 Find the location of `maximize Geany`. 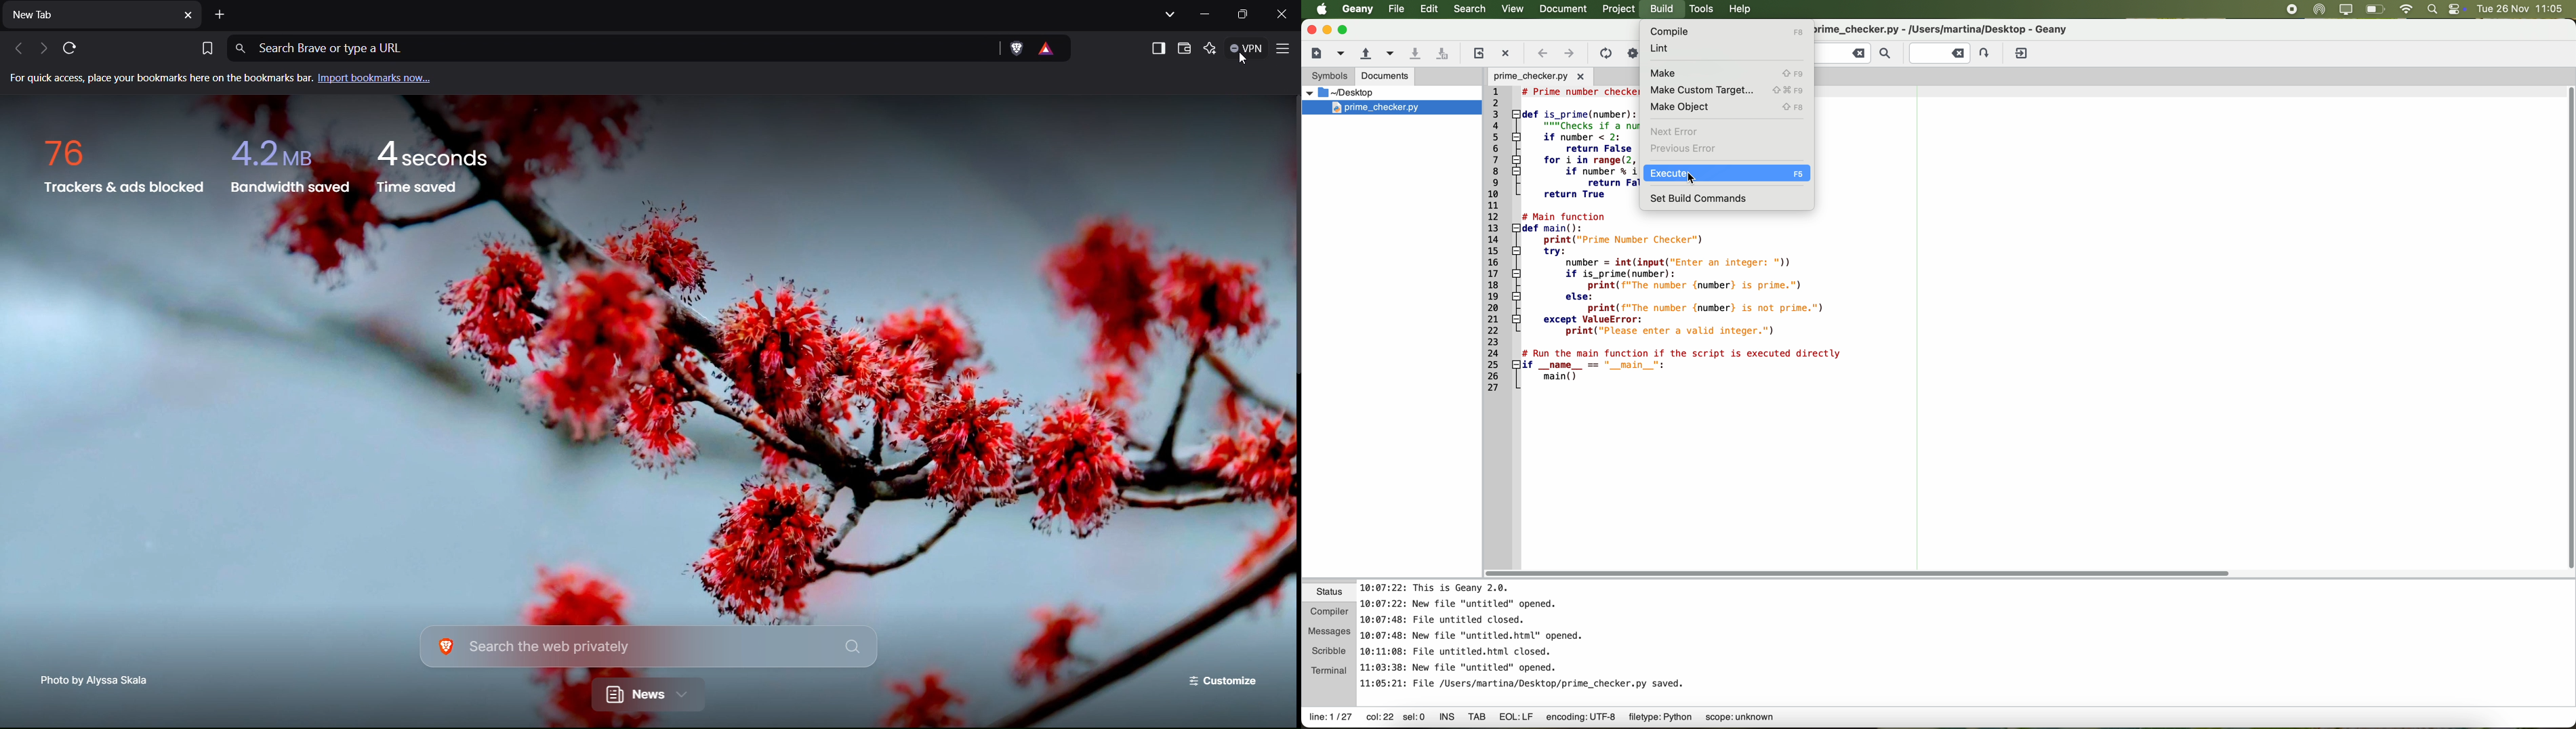

maximize Geany is located at coordinates (1346, 30).